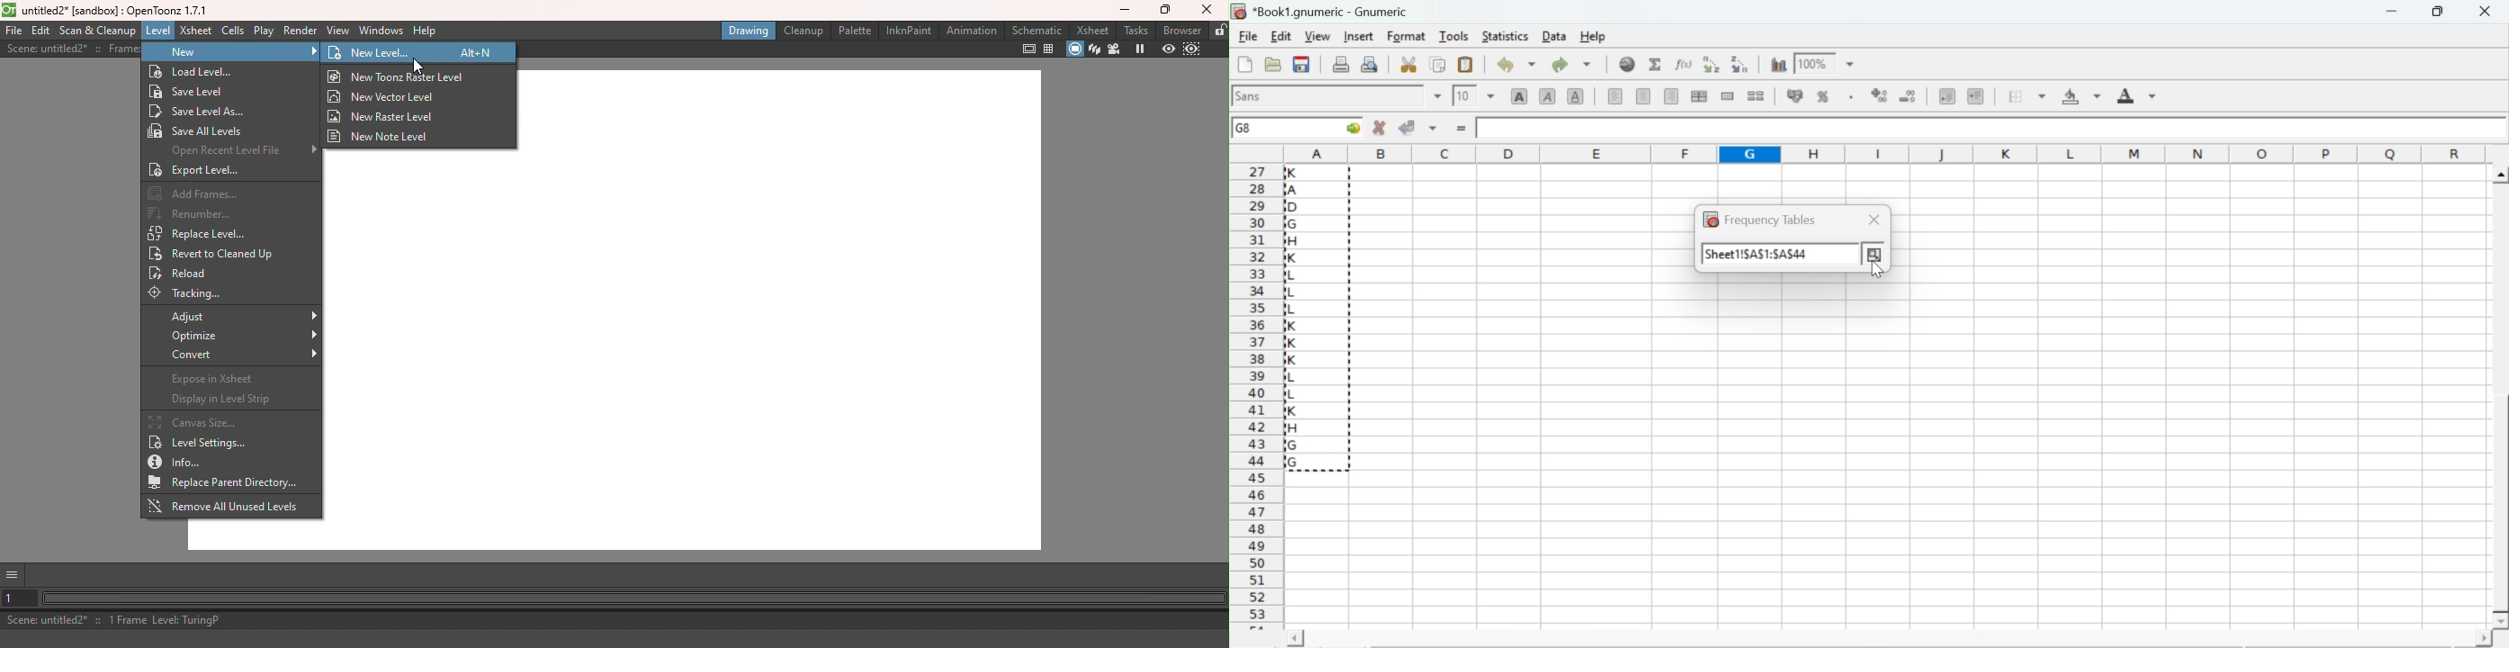 Image resolution: width=2520 pixels, height=672 pixels. I want to click on Field guide, so click(1051, 50).